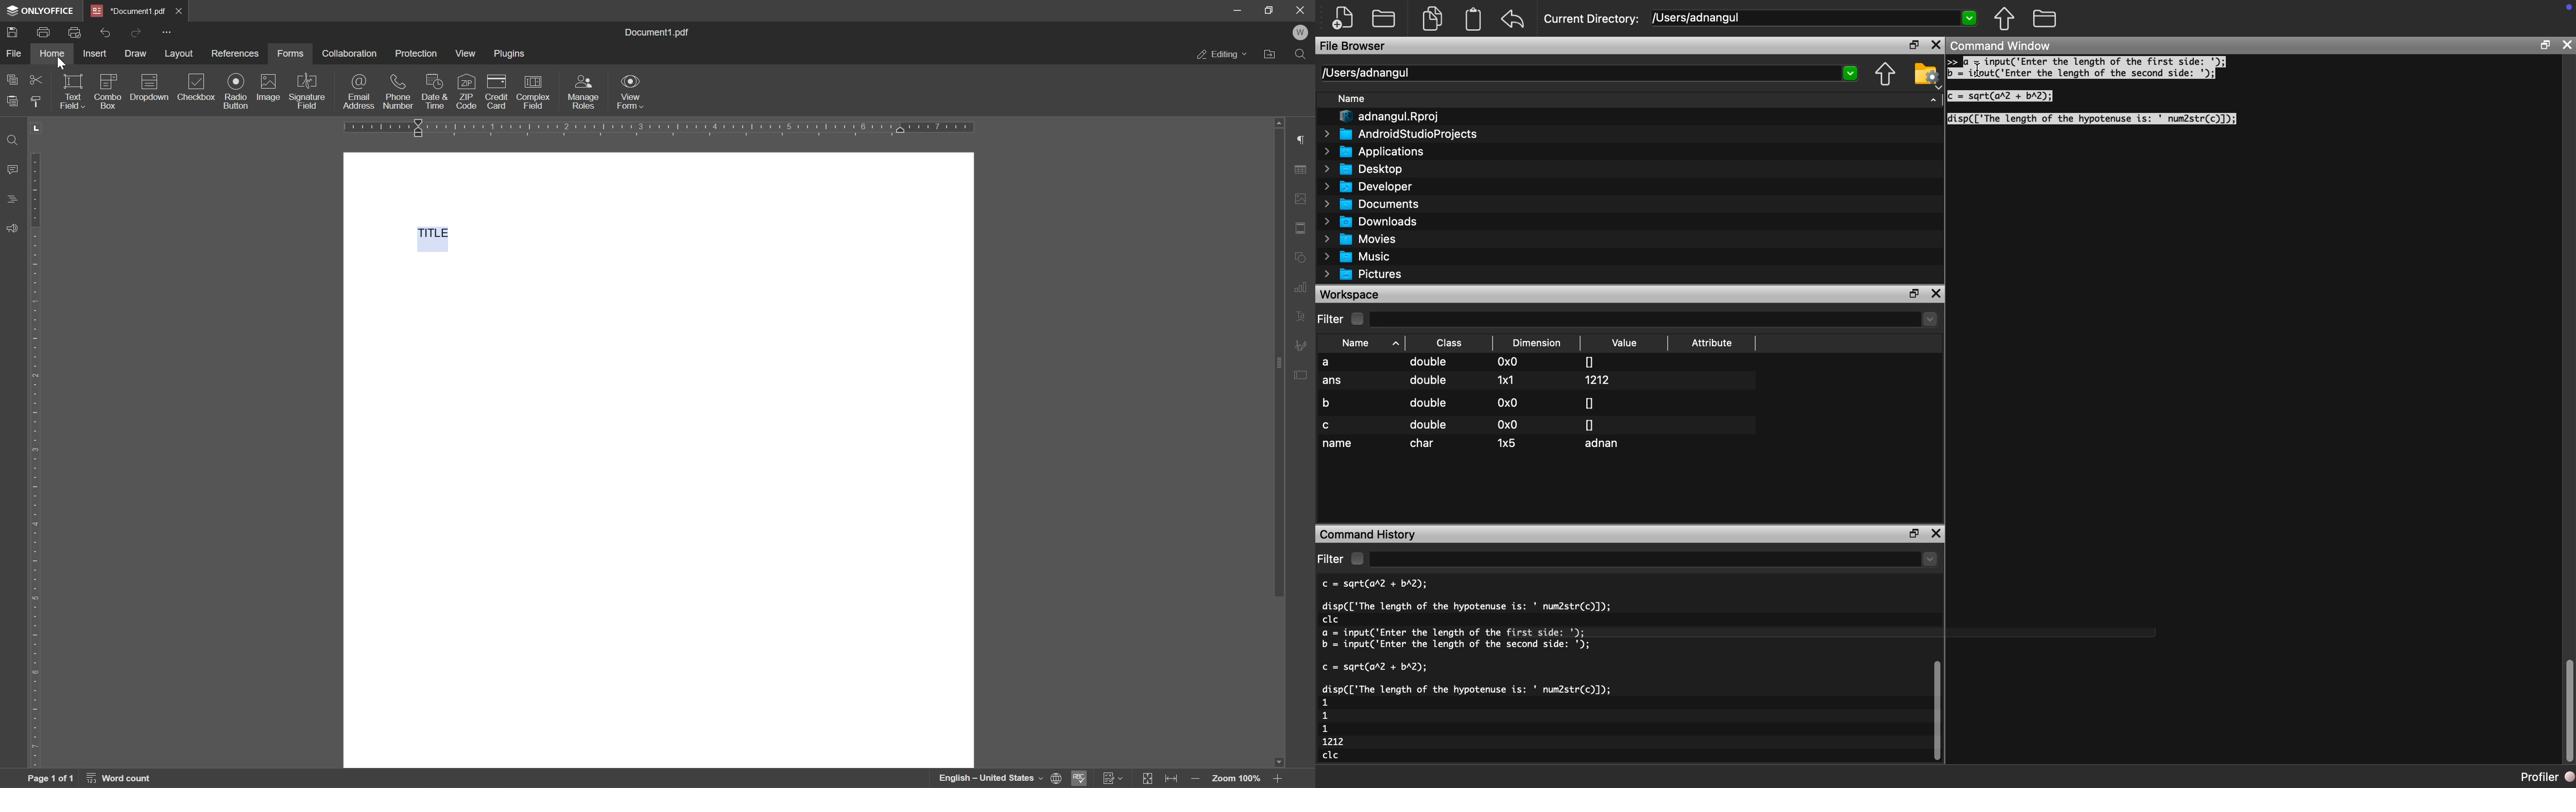 The height and width of the screenshot is (812, 2576). I want to click on Current Directory:, so click(1593, 20).